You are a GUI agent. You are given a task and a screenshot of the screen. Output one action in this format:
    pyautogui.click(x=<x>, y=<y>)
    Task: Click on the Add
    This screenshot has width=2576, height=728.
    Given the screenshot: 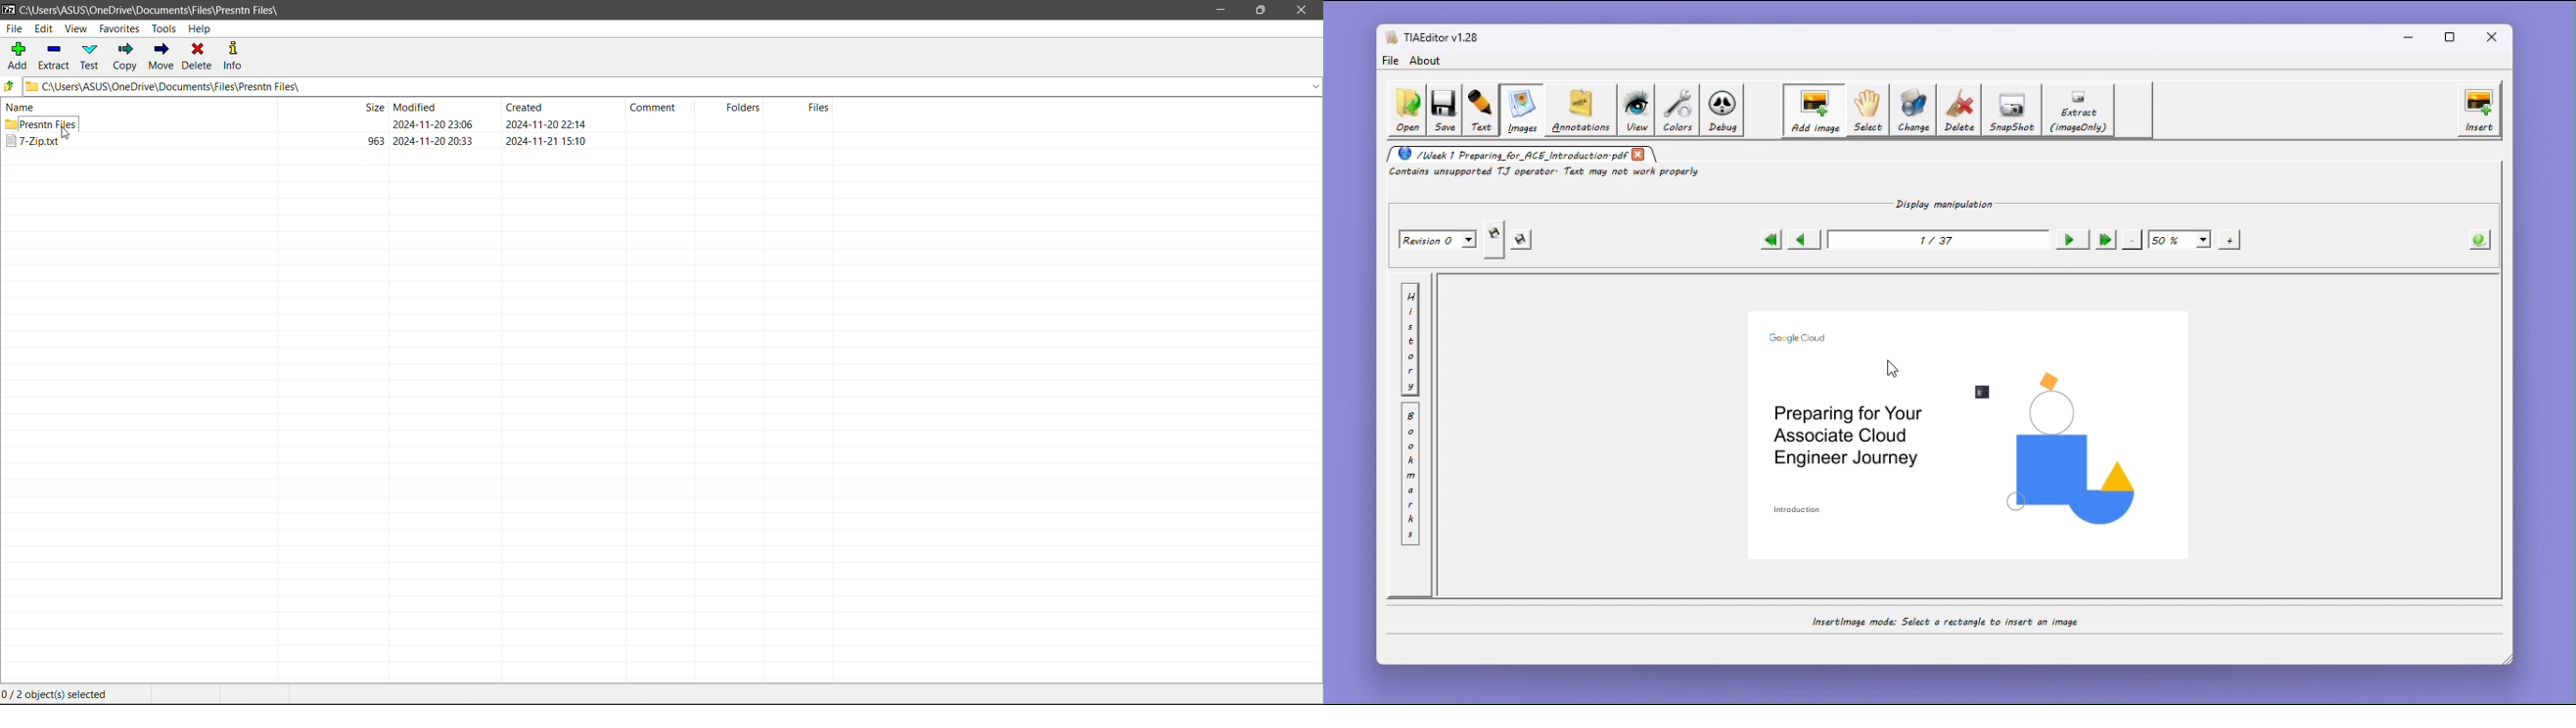 What is the action you would take?
    pyautogui.click(x=16, y=57)
    